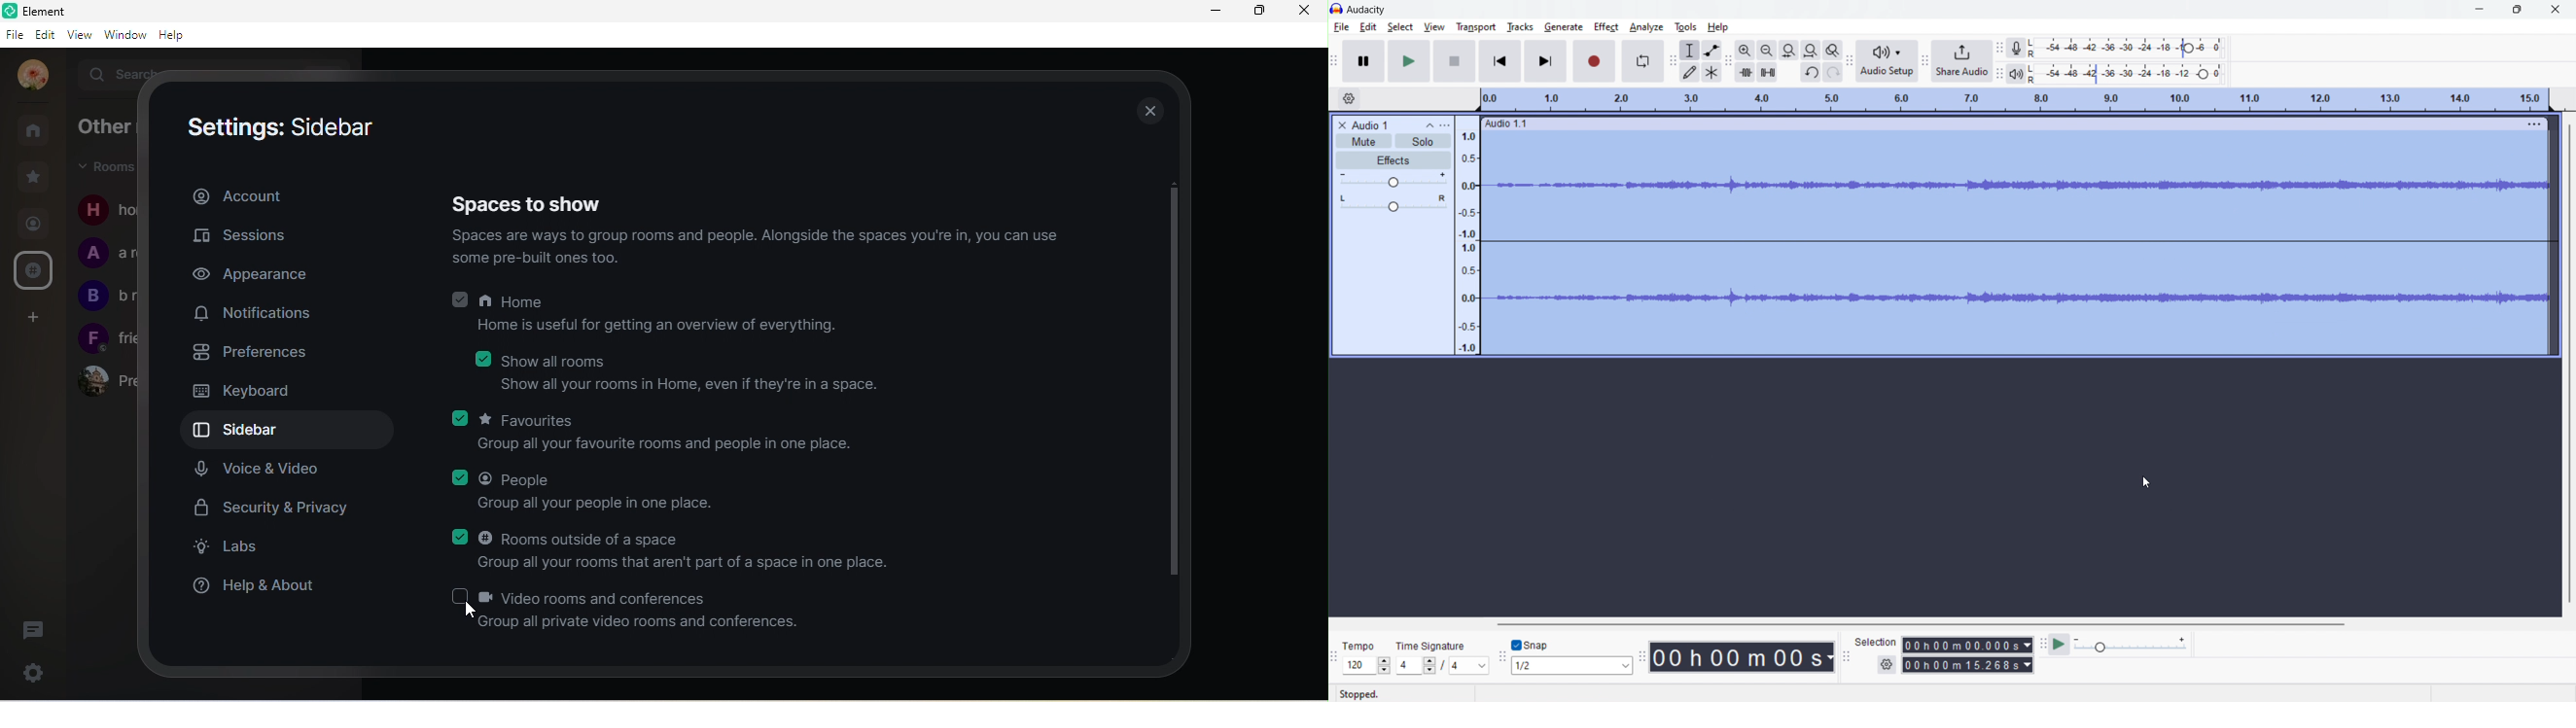  I want to click on help, so click(173, 35).